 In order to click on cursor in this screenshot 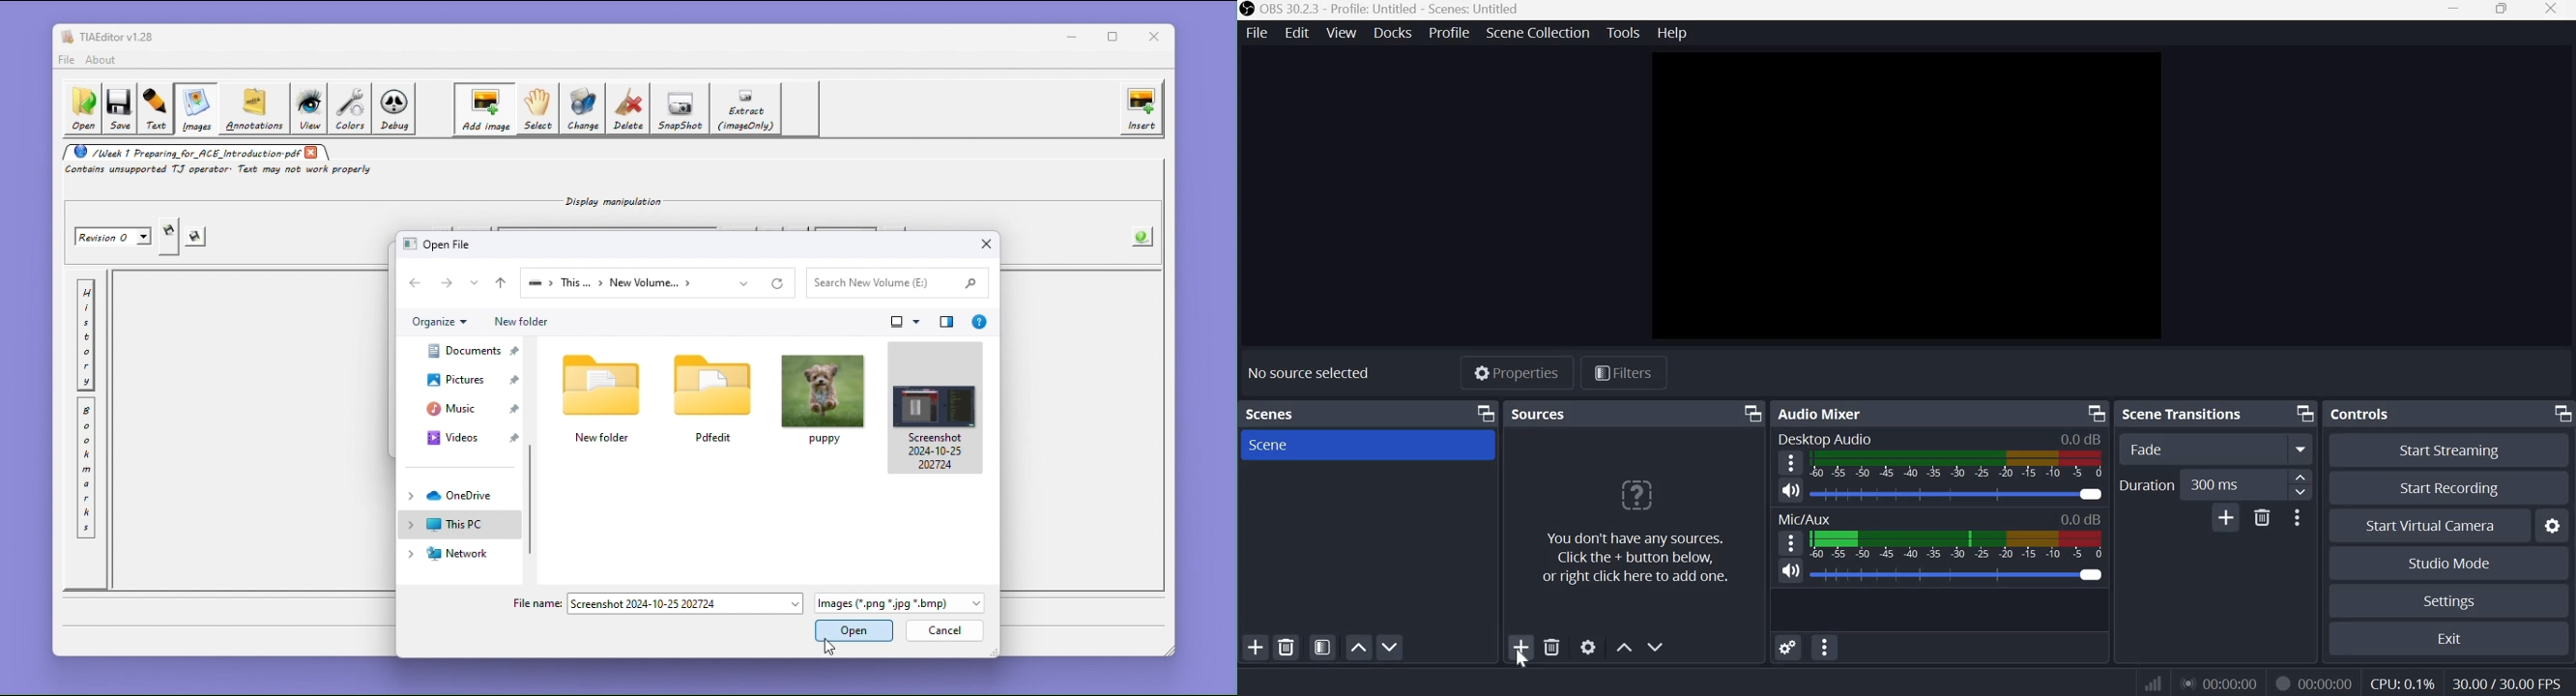, I will do `click(1521, 663)`.